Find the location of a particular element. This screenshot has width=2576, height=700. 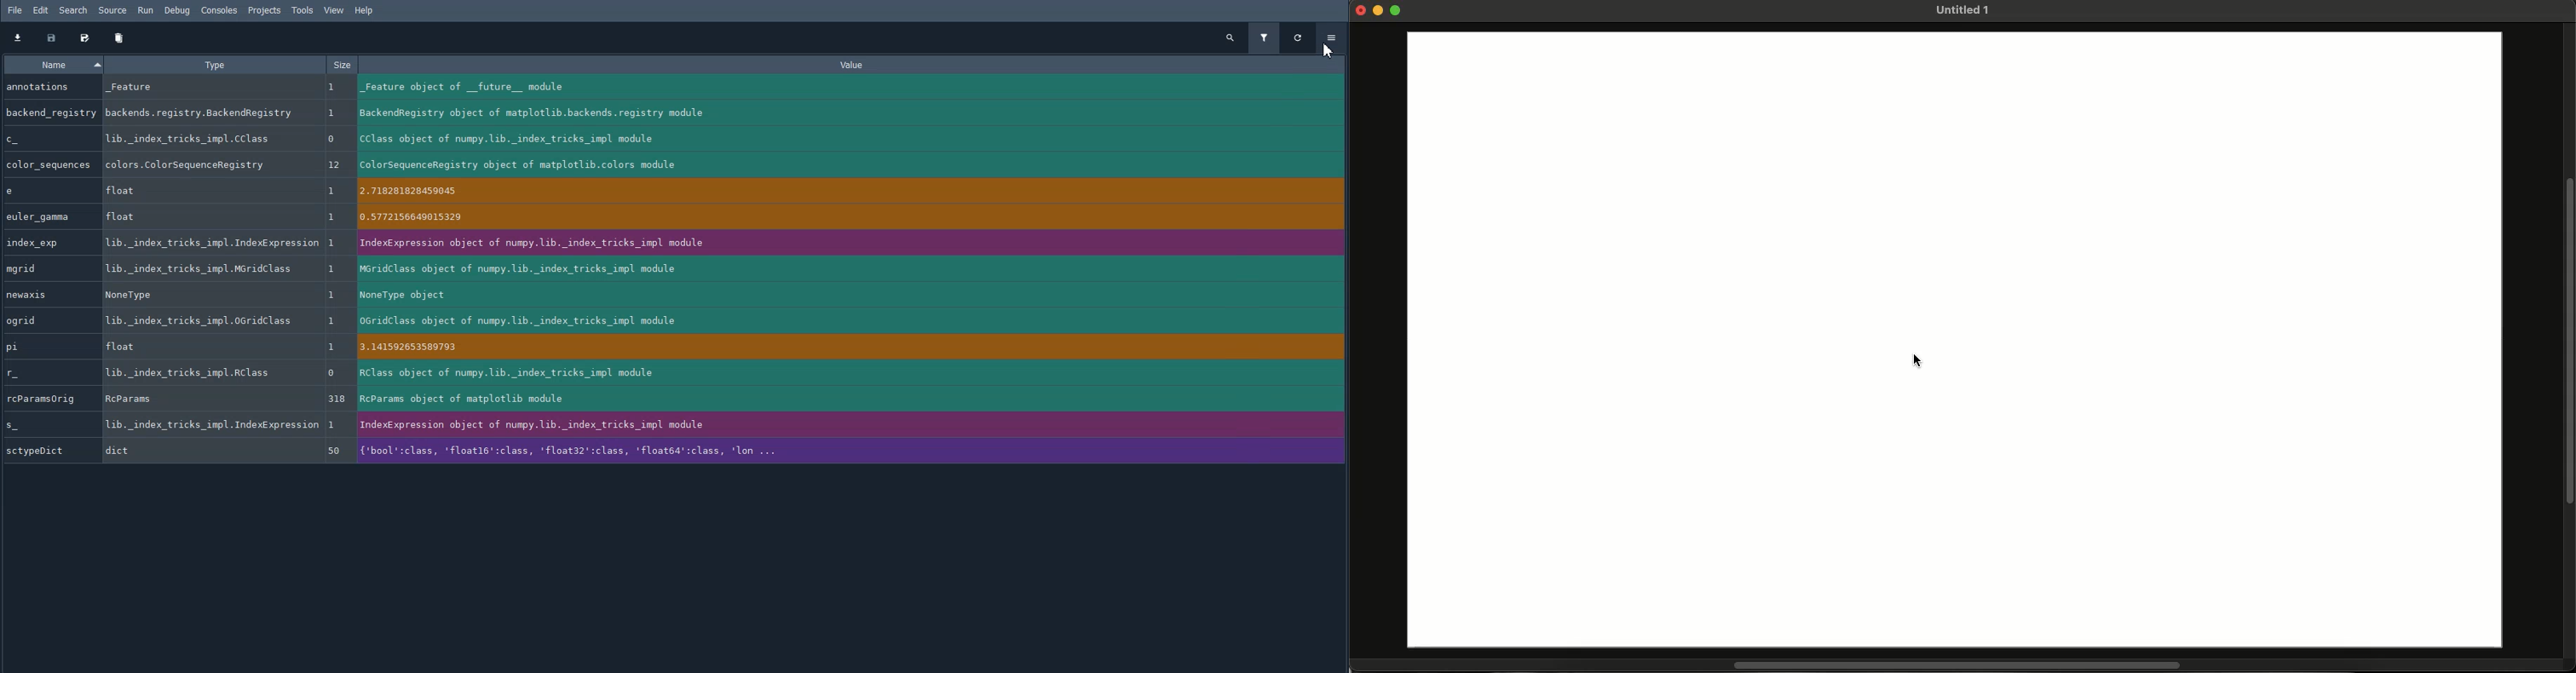

rcparam0rig is located at coordinates (46, 399).